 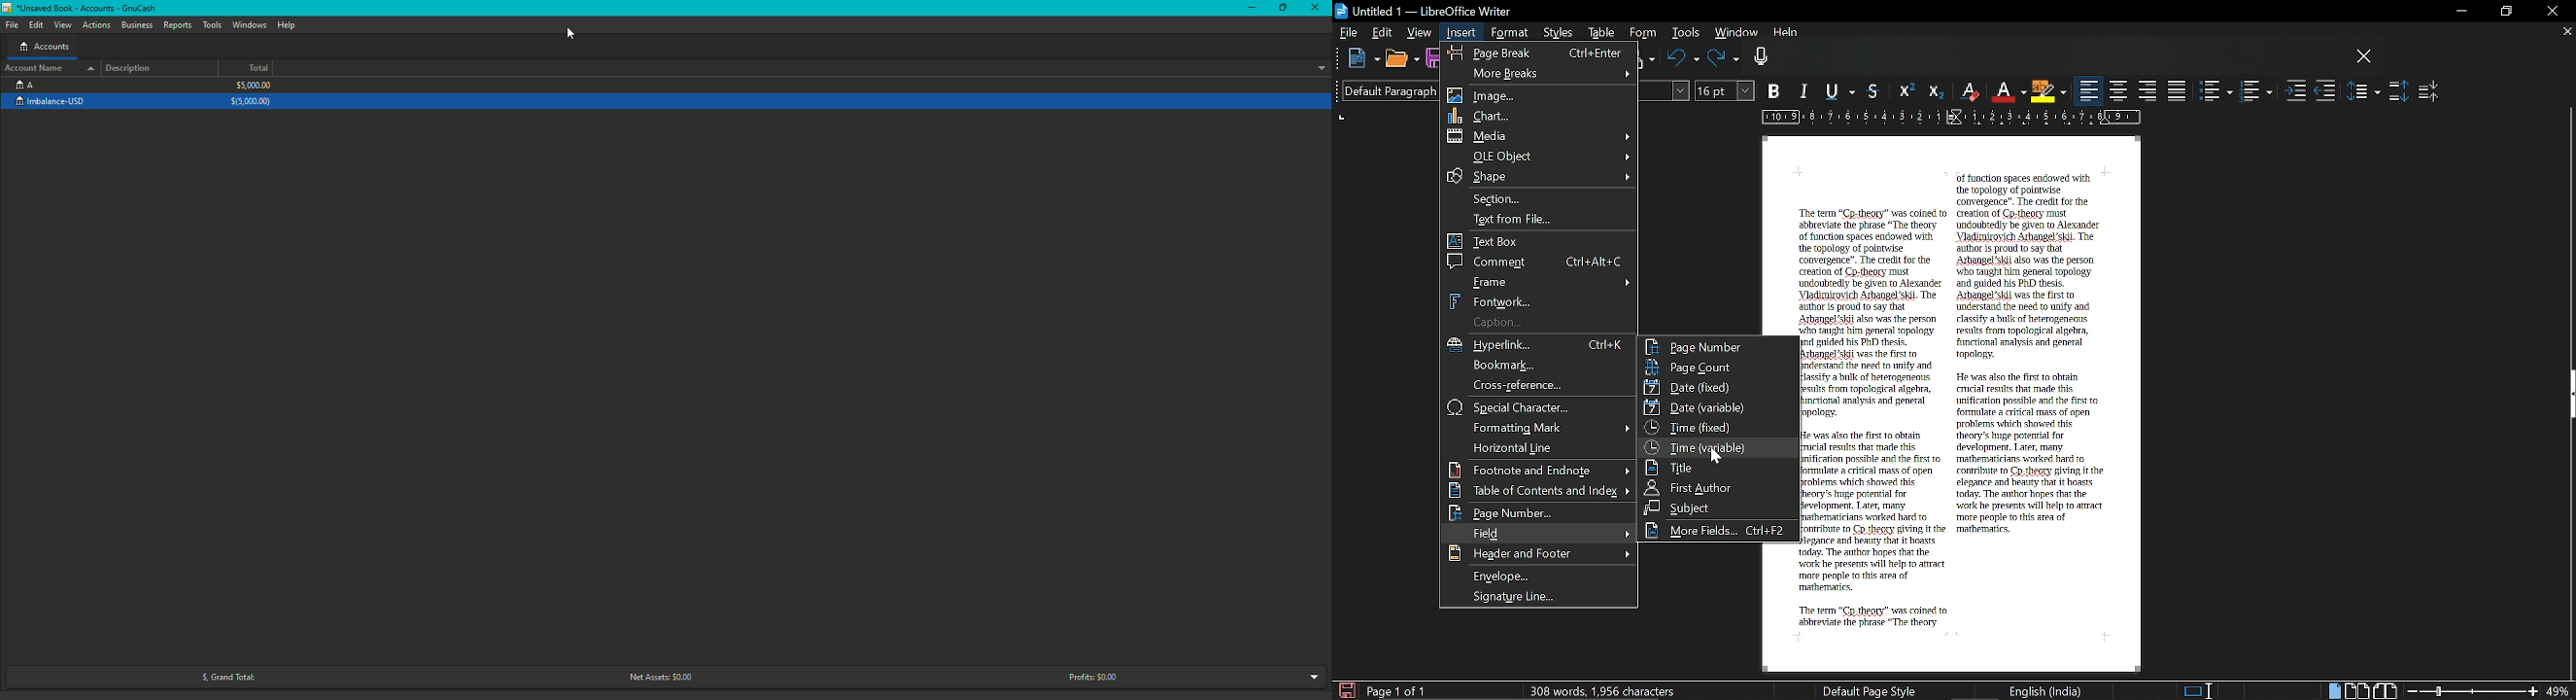 What do you see at coordinates (1684, 34) in the screenshot?
I see `Tools` at bounding box center [1684, 34].